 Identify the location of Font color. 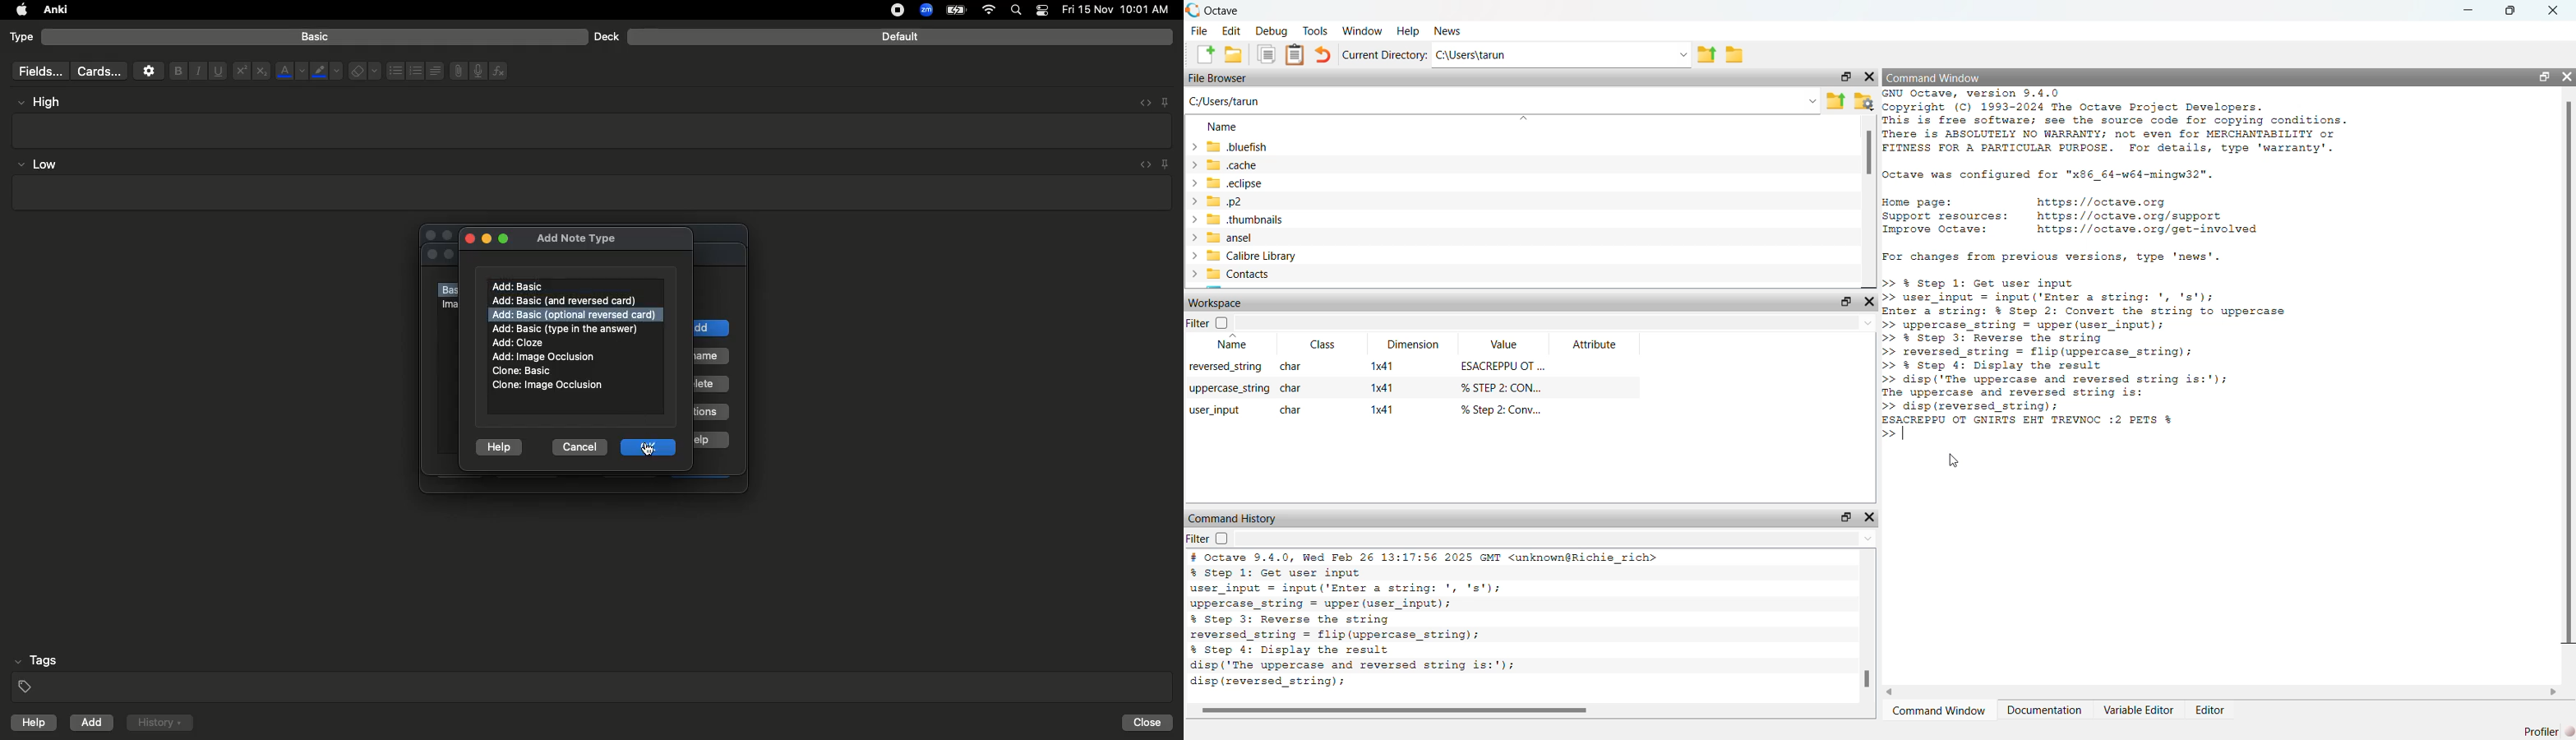
(290, 71).